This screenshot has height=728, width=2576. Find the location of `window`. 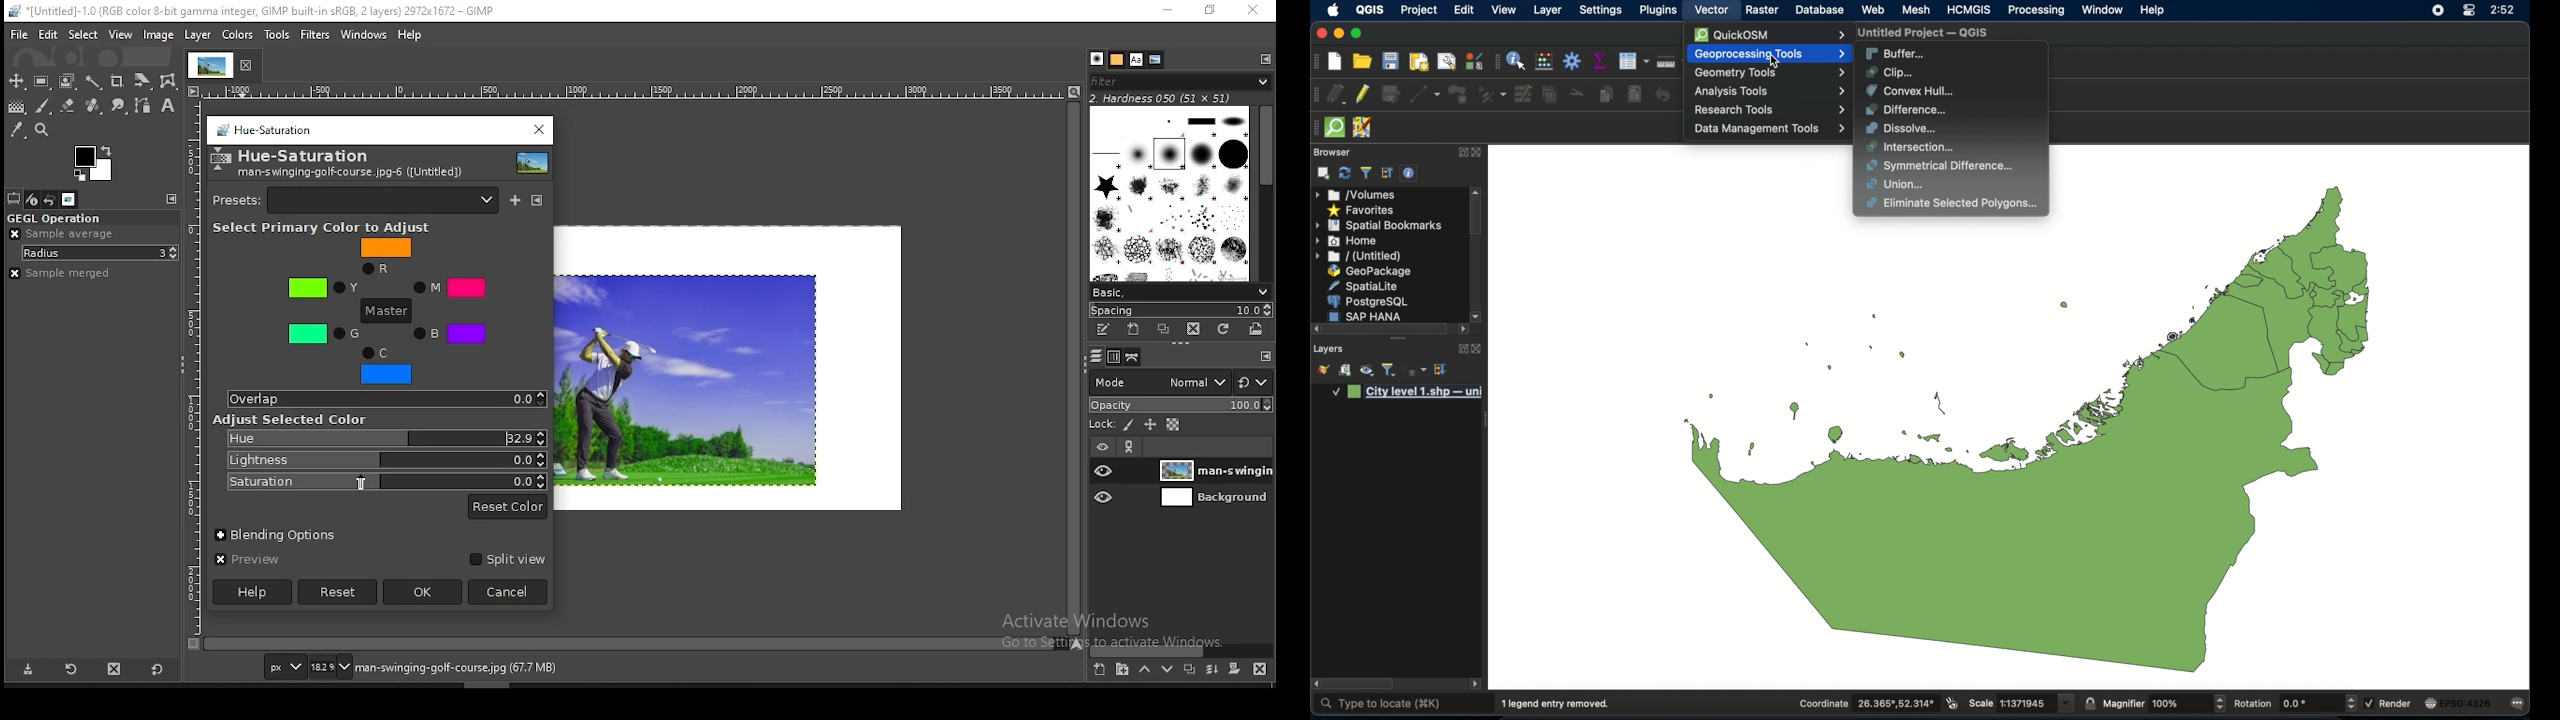

window is located at coordinates (2102, 9).